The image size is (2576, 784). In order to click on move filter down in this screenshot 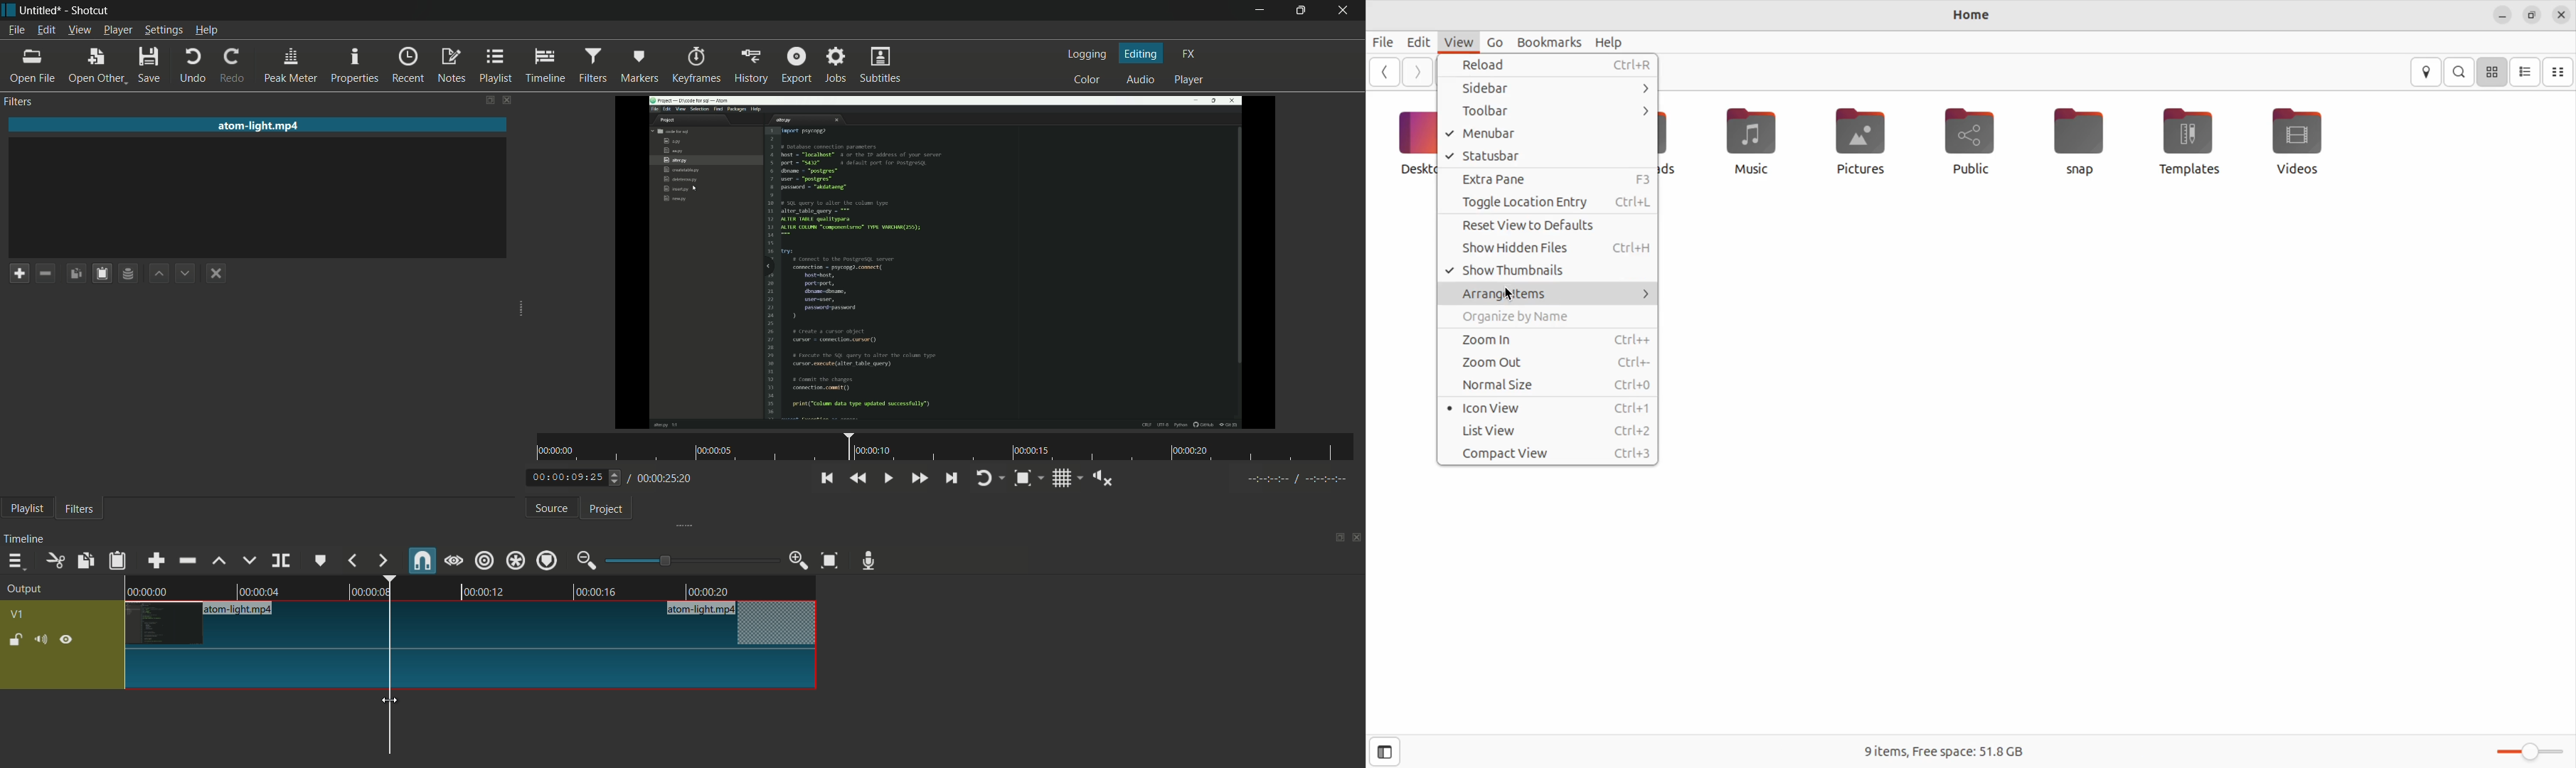, I will do `click(189, 272)`.